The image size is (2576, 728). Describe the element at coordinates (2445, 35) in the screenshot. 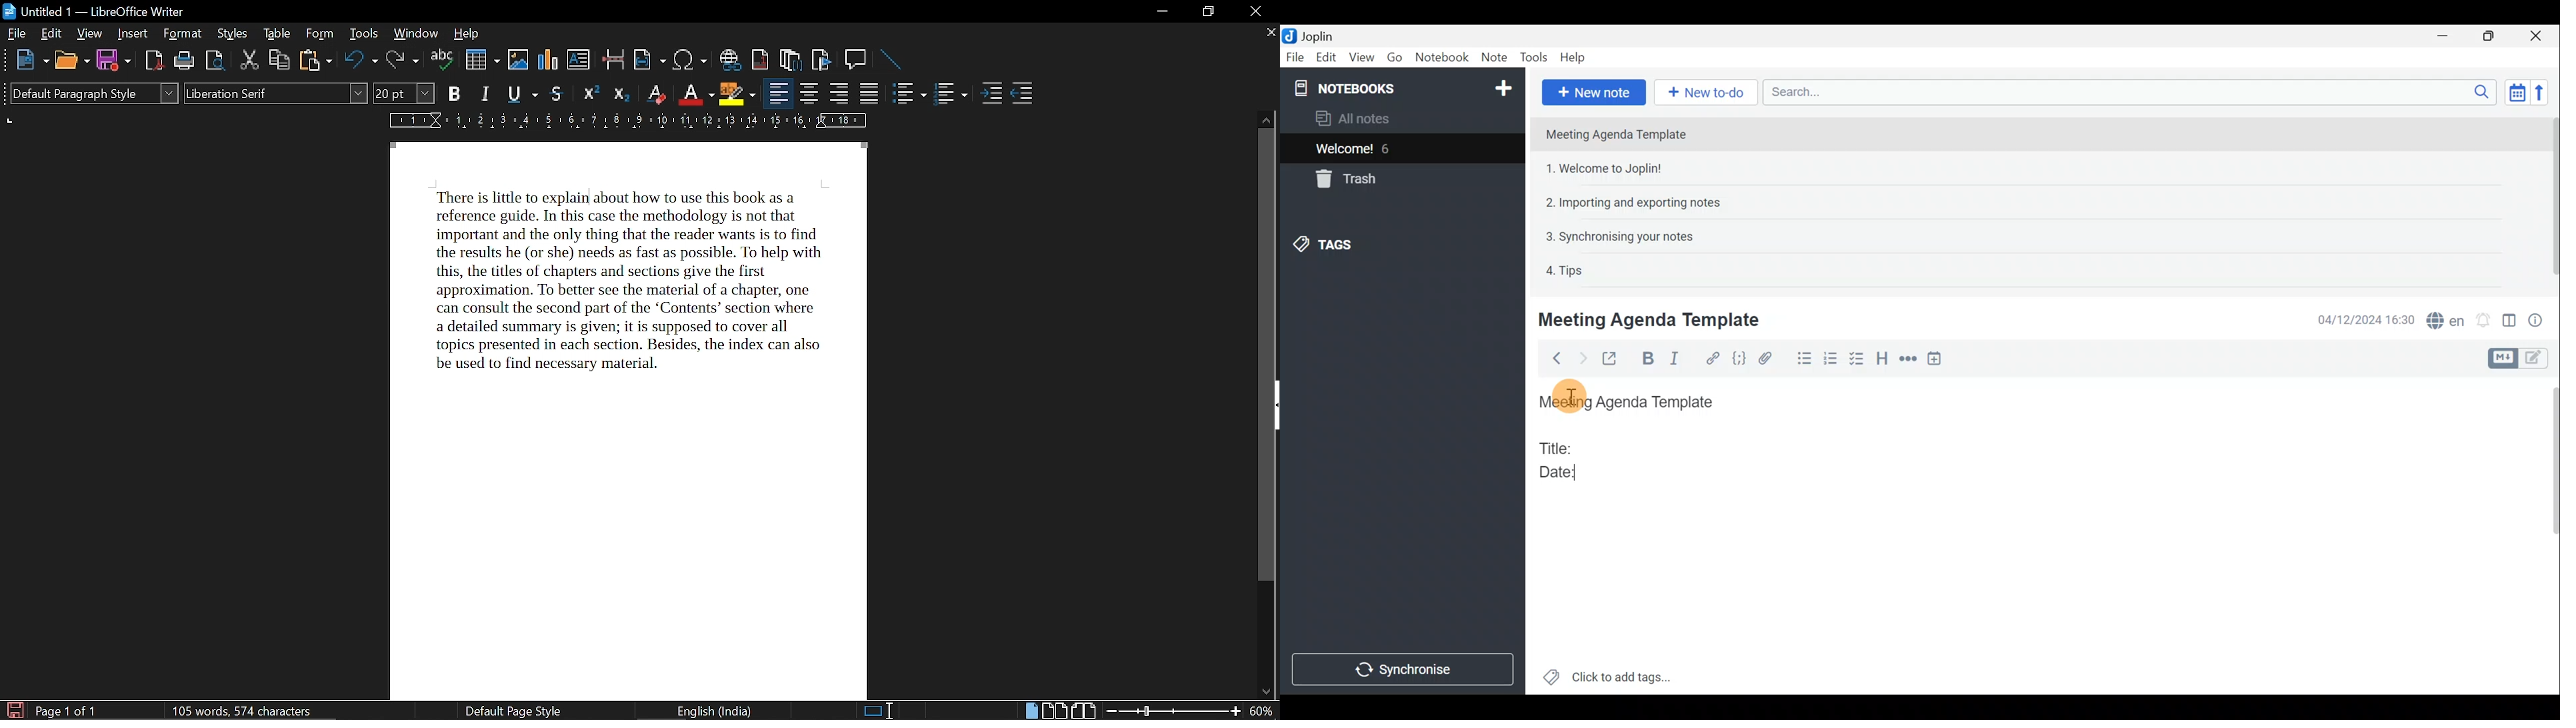

I see `Minimise` at that location.